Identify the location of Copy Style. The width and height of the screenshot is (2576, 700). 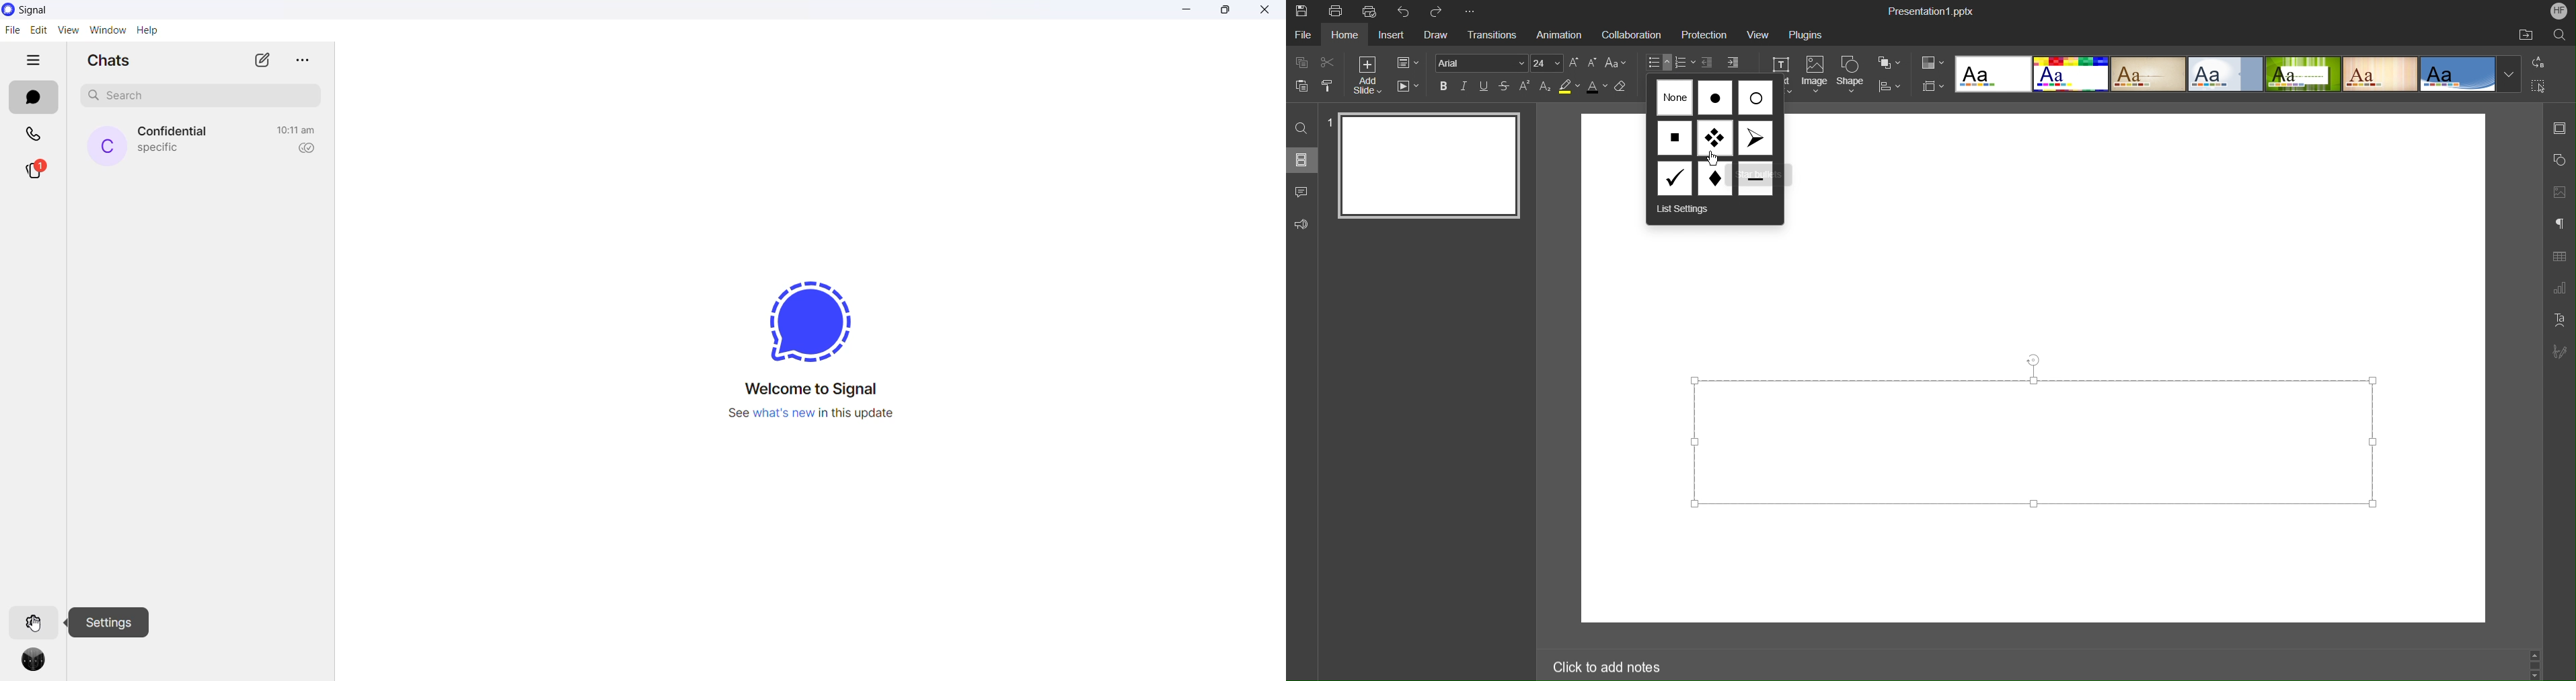
(1327, 86).